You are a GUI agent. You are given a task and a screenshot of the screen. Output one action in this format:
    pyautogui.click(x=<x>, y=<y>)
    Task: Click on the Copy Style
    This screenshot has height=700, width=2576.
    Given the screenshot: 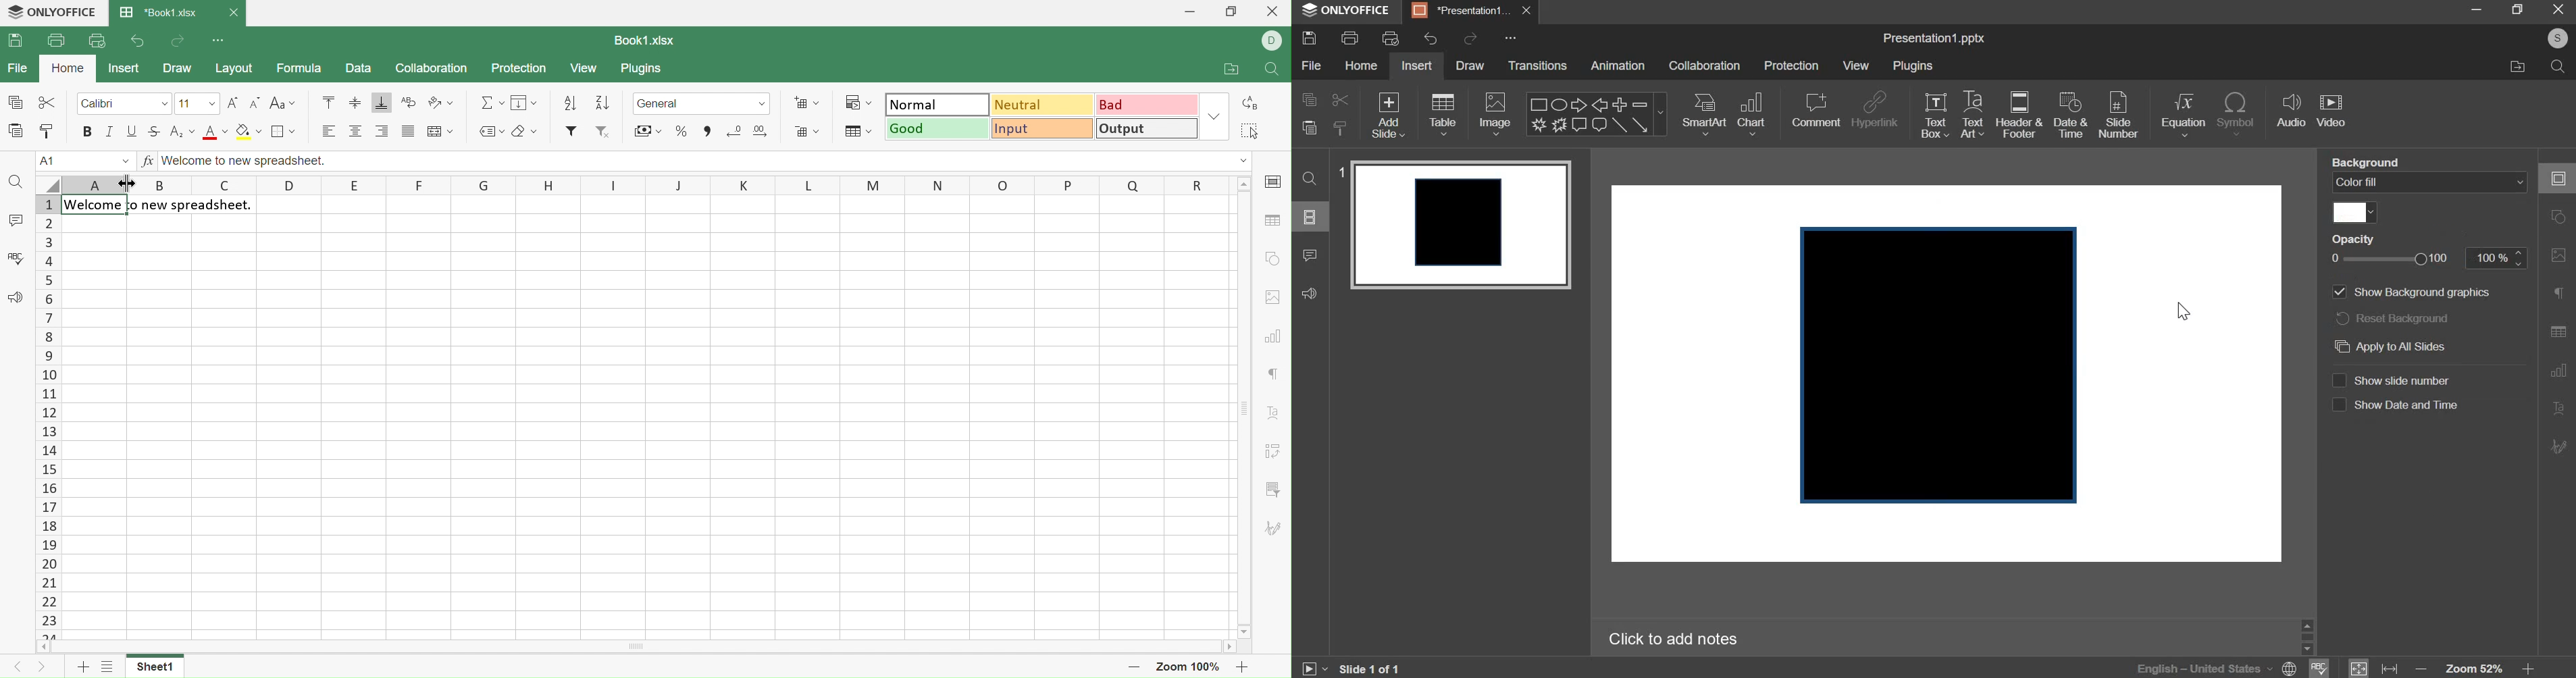 What is the action you would take?
    pyautogui.click(x=49, y=131)
    